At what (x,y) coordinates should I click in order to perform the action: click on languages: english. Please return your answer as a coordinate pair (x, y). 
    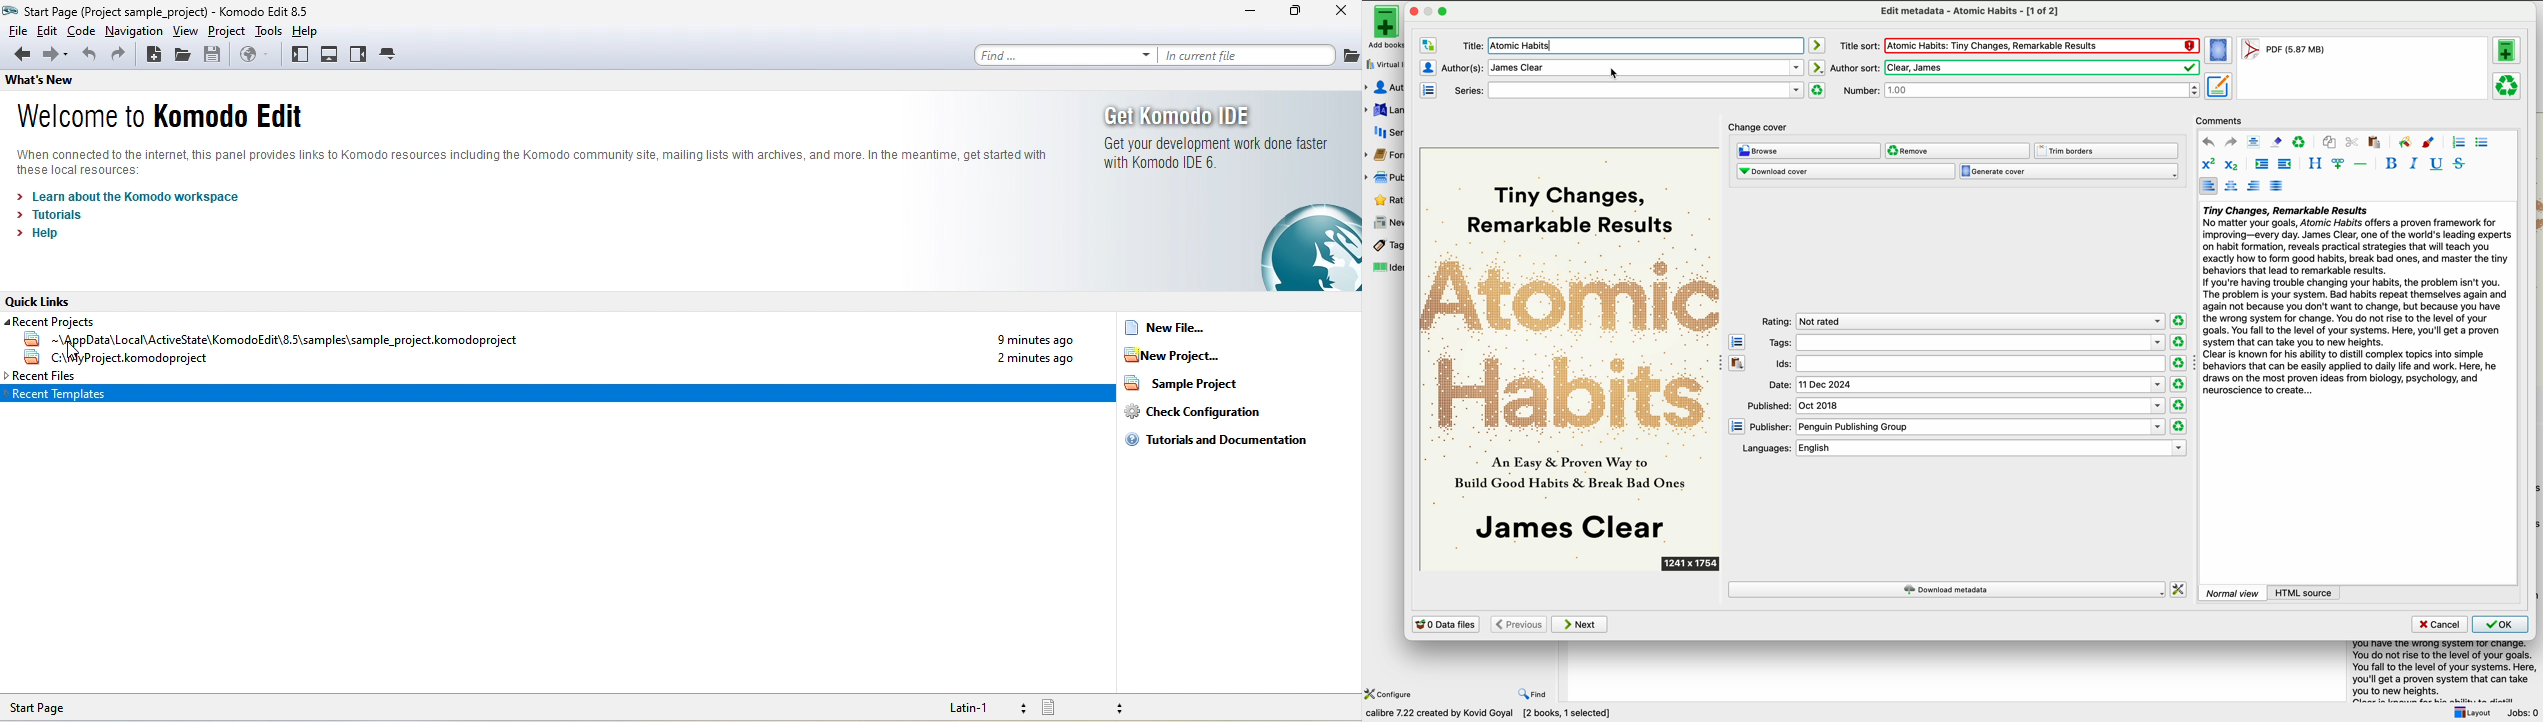
    Looking at the image, I should click on (1960, 449).